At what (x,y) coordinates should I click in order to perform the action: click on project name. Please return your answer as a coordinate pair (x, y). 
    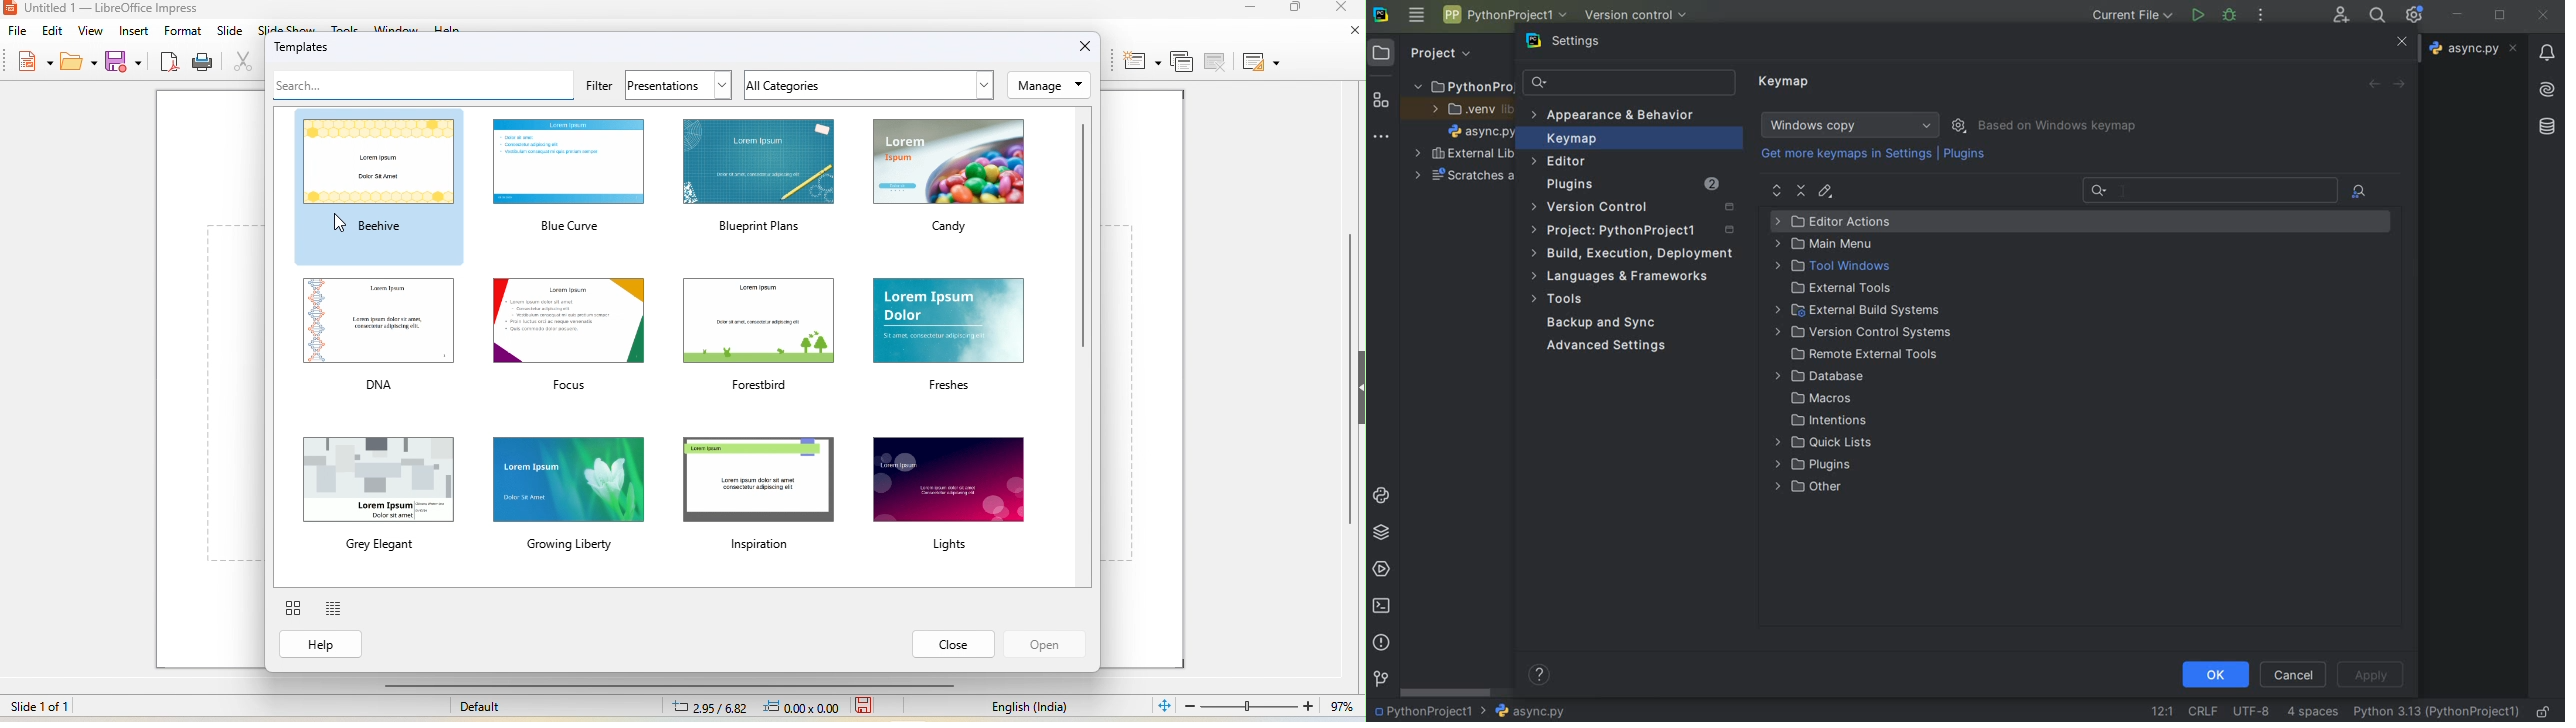
    Looking at the image, I should click on (1462, 84).